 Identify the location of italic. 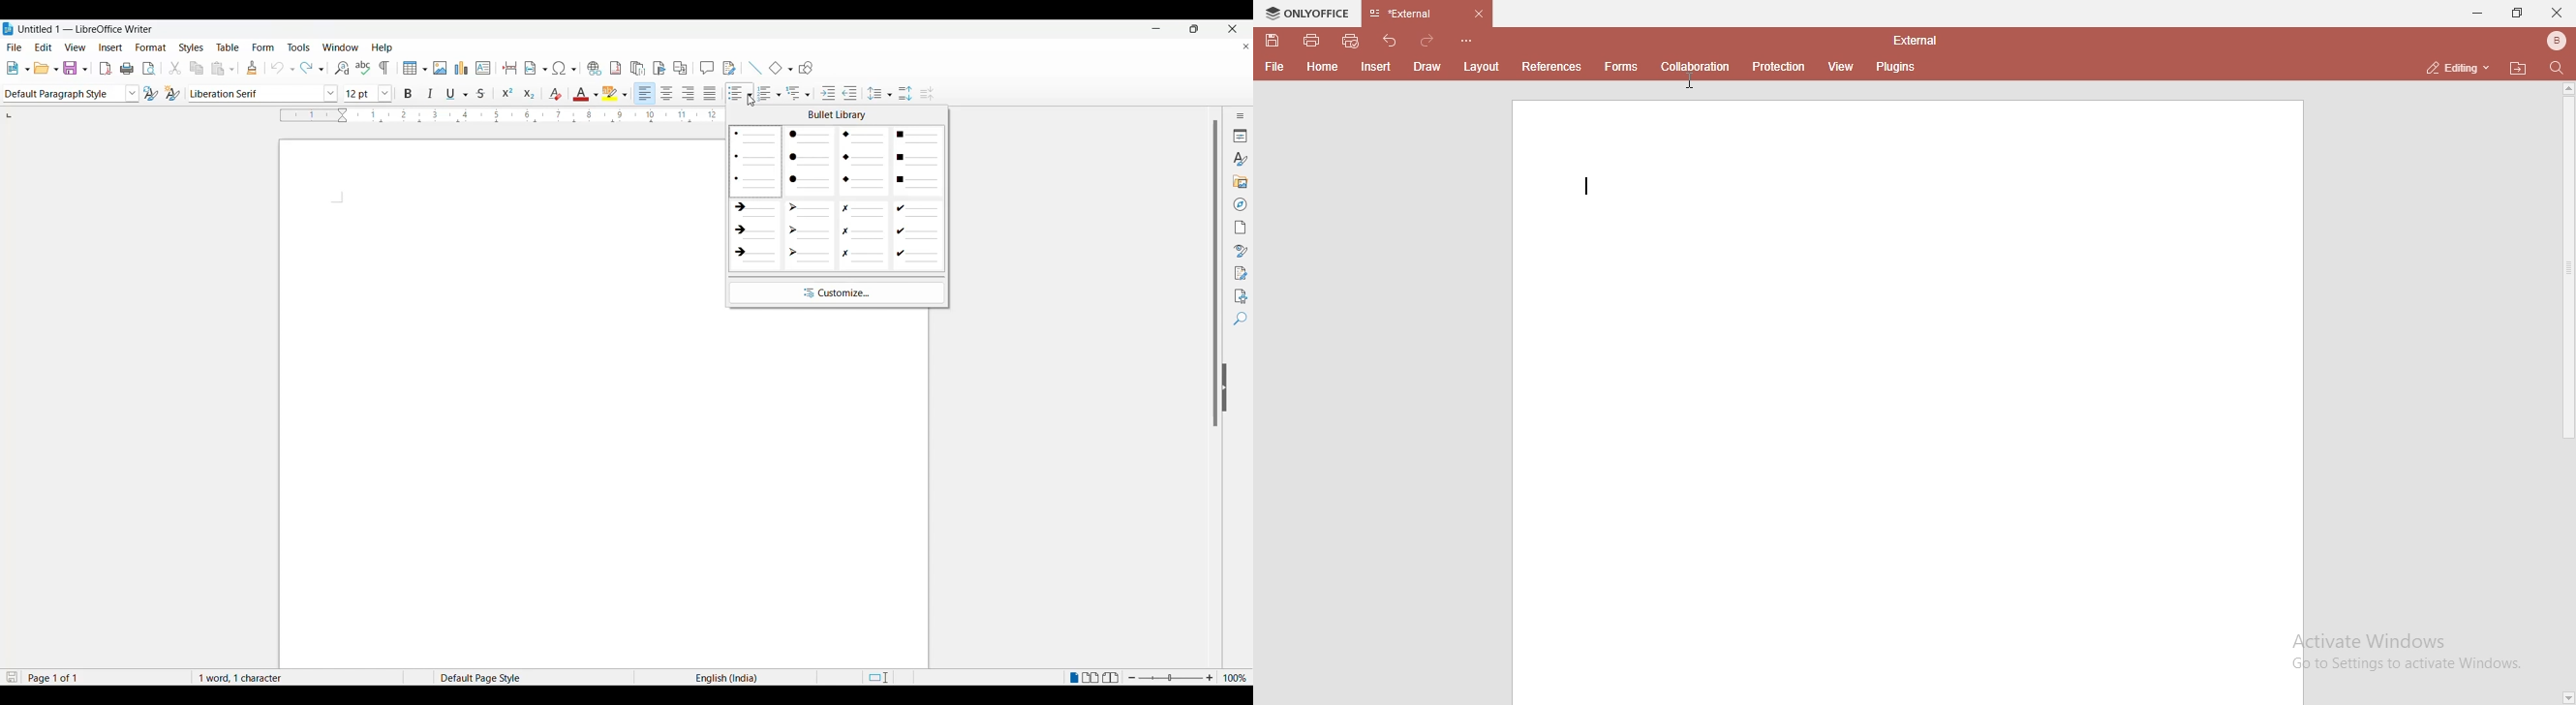
(432, 93).